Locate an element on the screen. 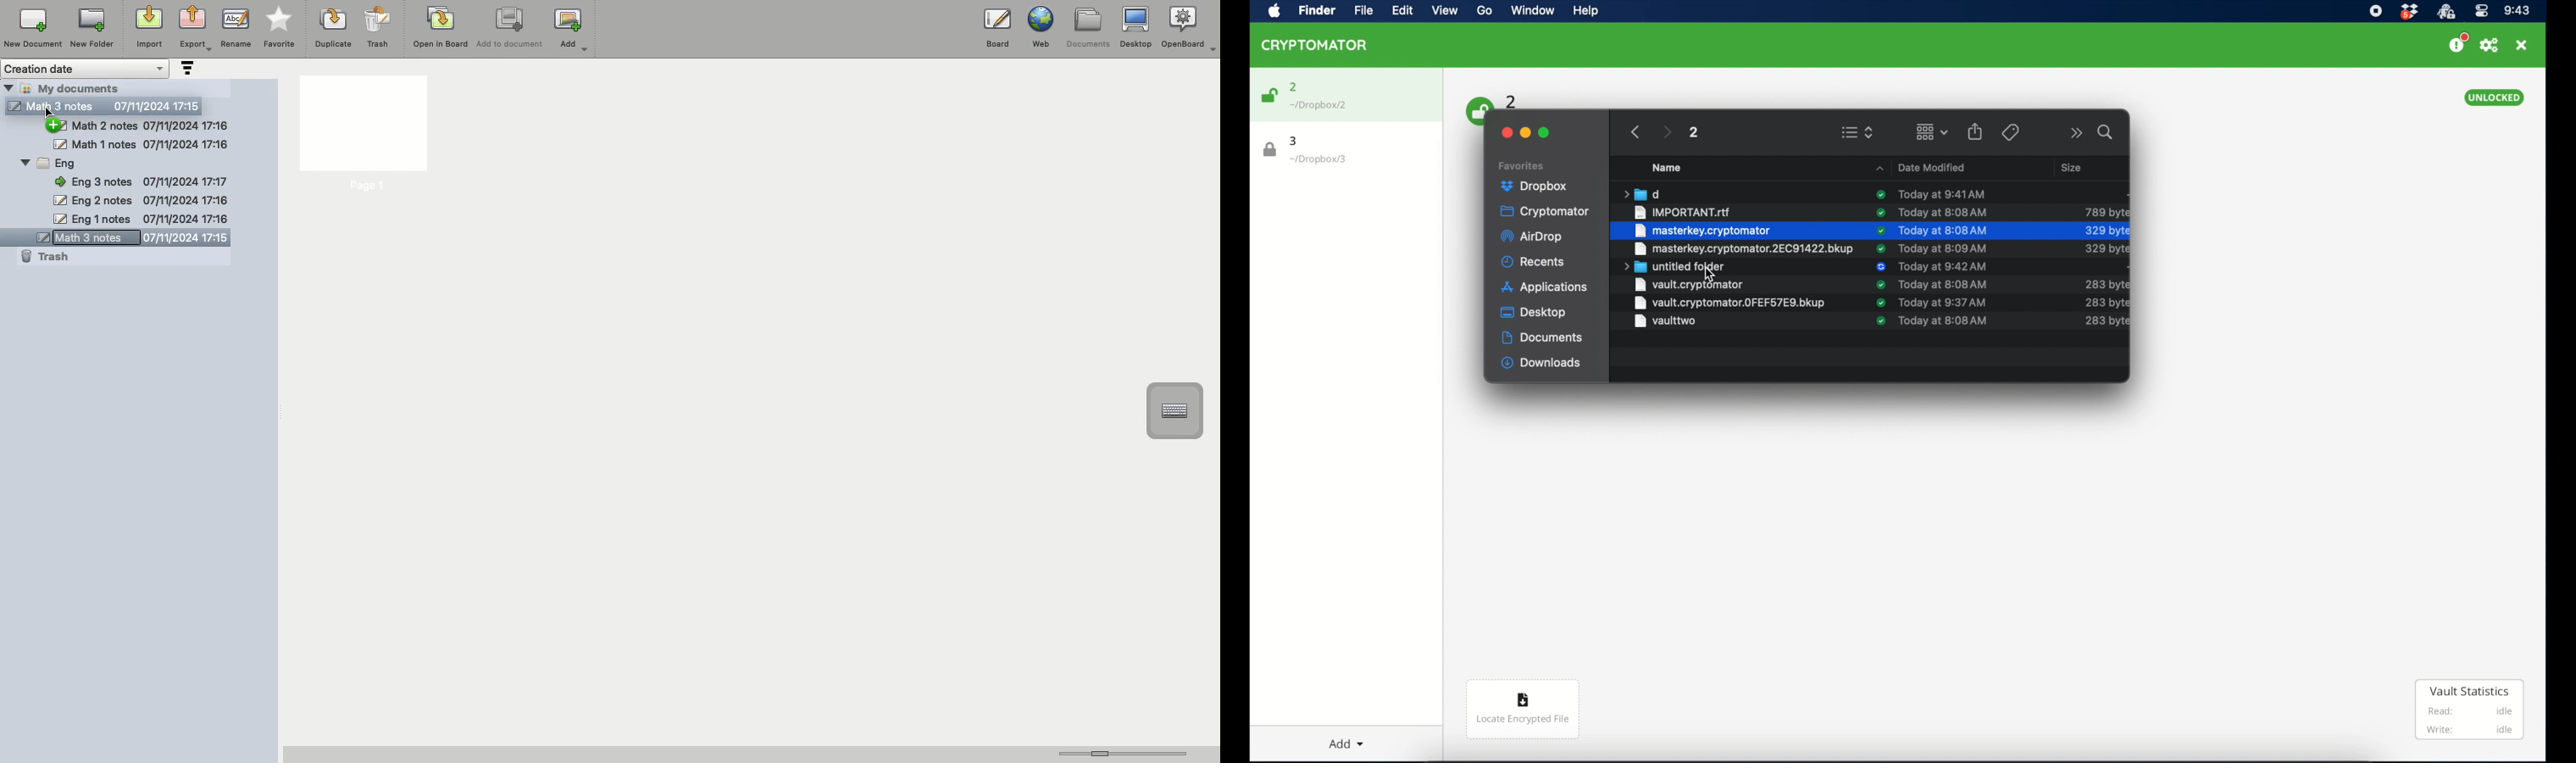  close is located at coordinates (2522, 45).